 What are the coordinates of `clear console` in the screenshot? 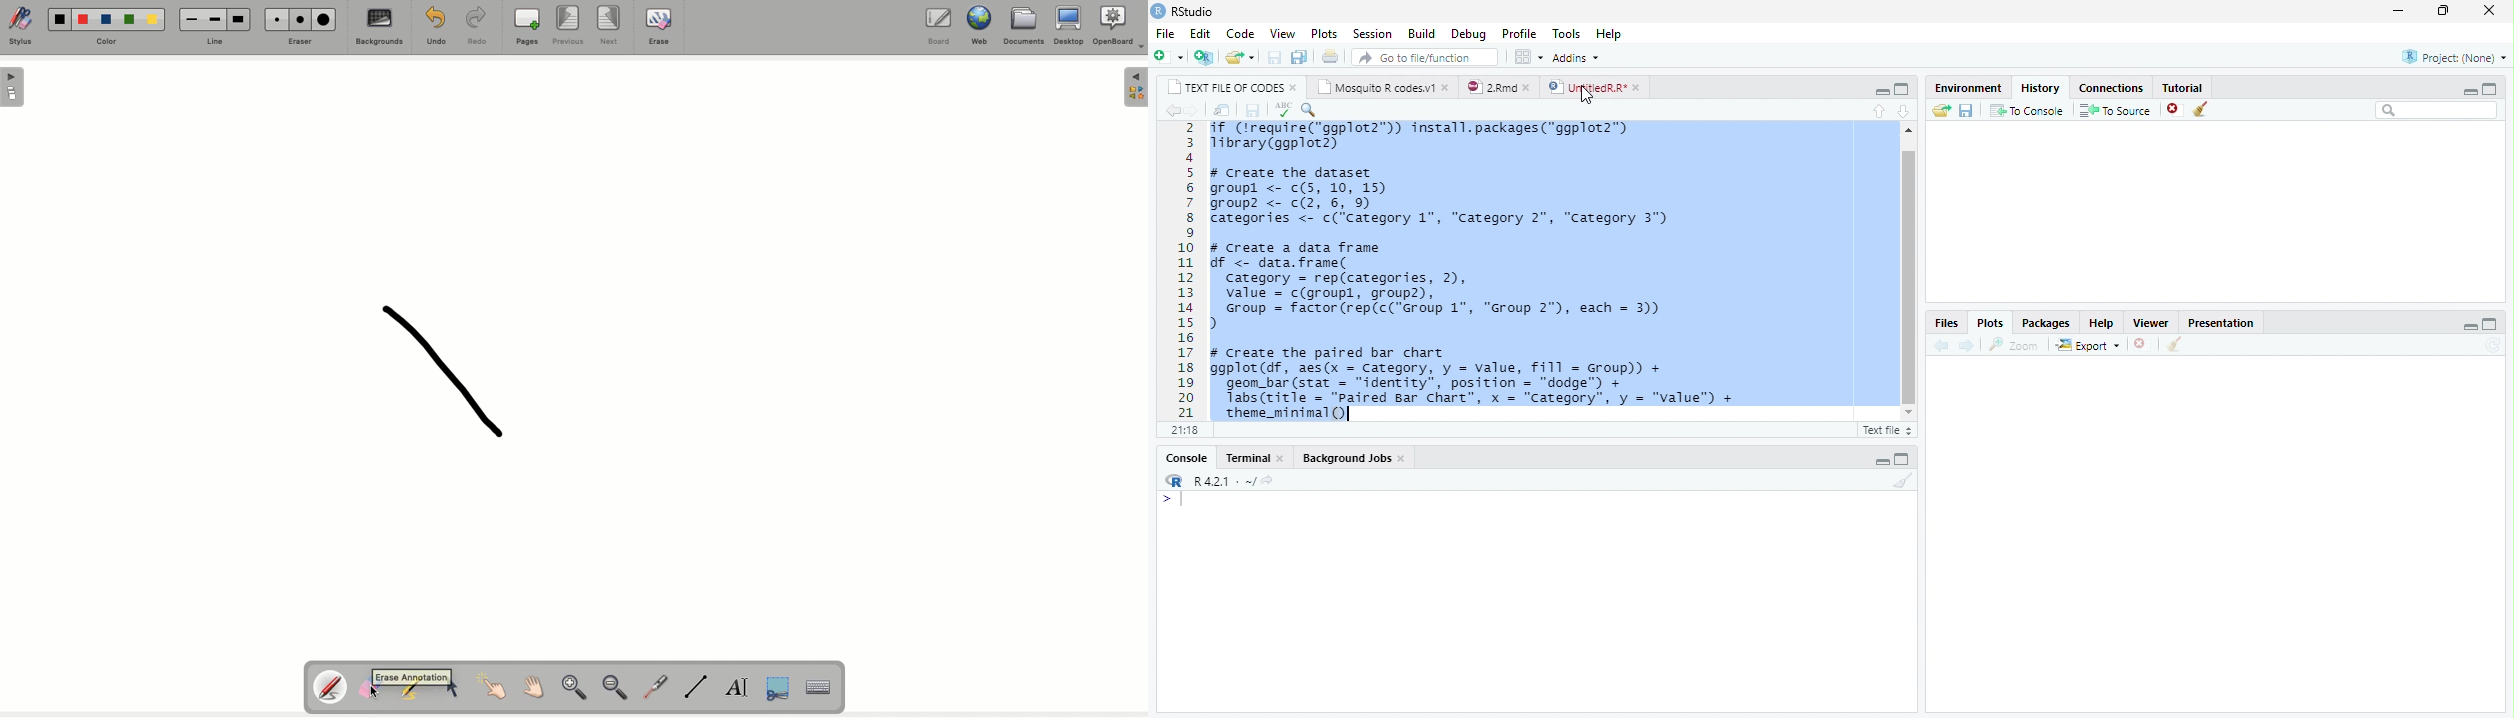 It's located at (1902, 482).